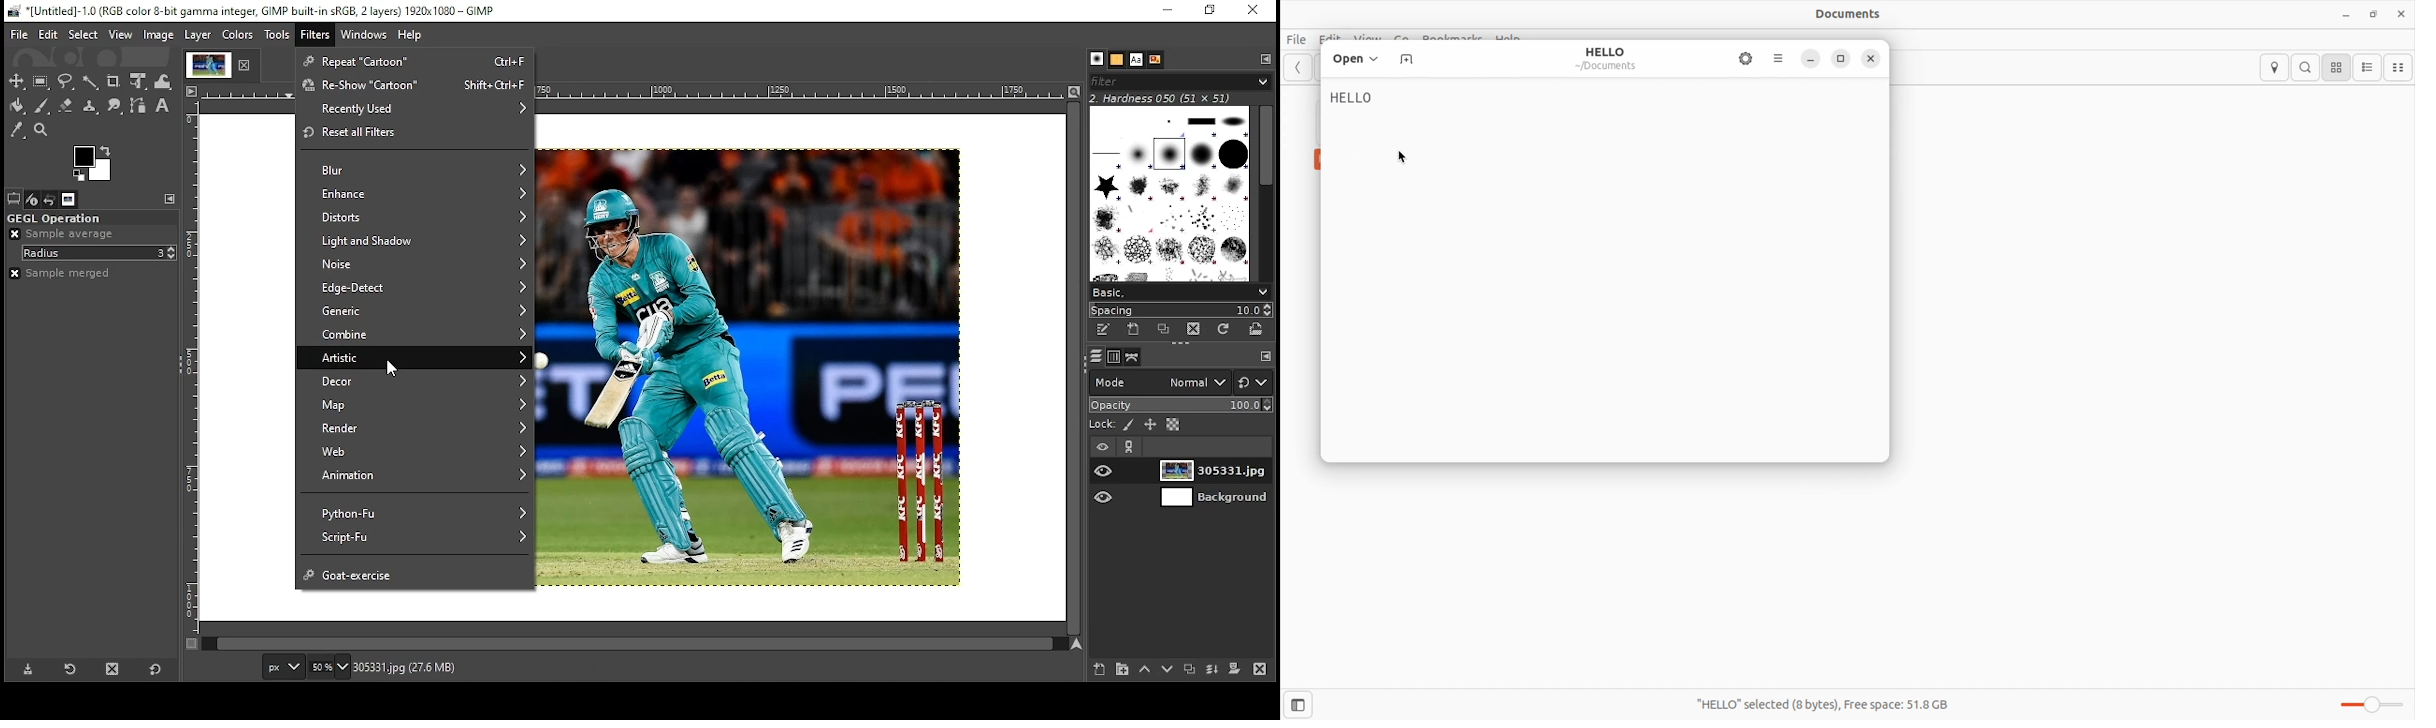  Describe the element at coordinates (1173, 425) in the screenshot. I see `lock alpha channel` at that location.